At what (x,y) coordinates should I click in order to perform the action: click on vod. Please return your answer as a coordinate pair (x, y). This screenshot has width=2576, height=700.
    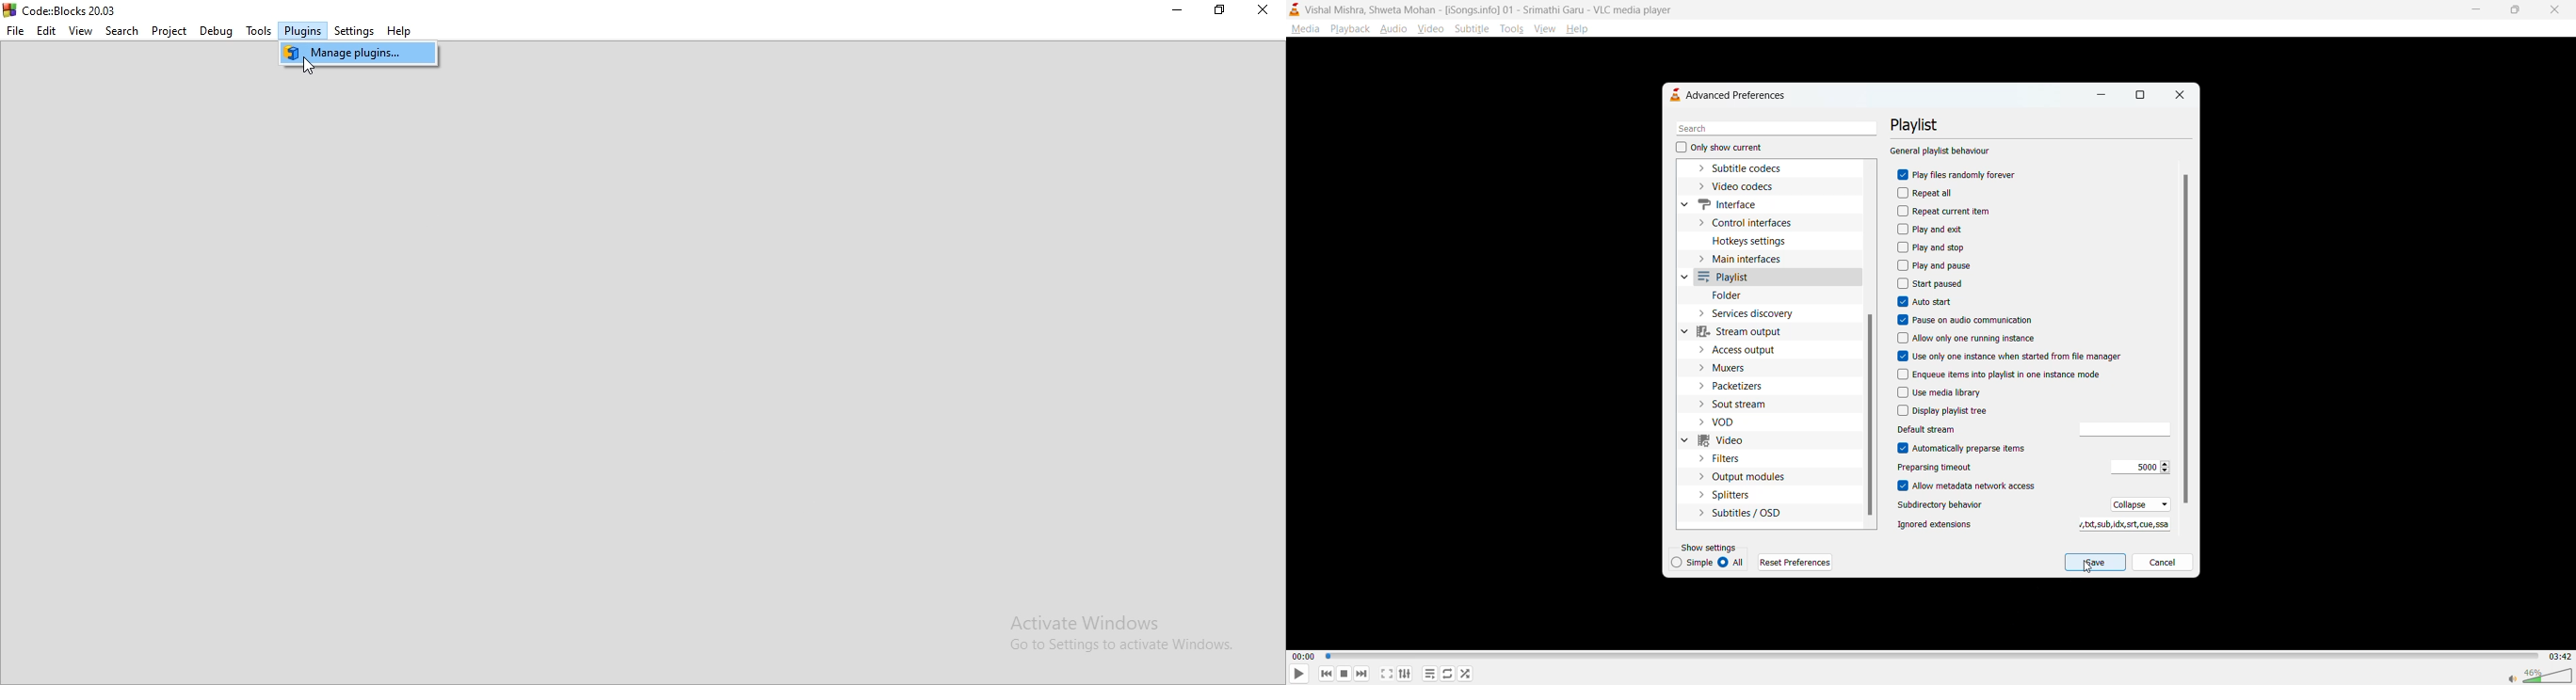
    Looking at the image, I should click on (1731, 422).